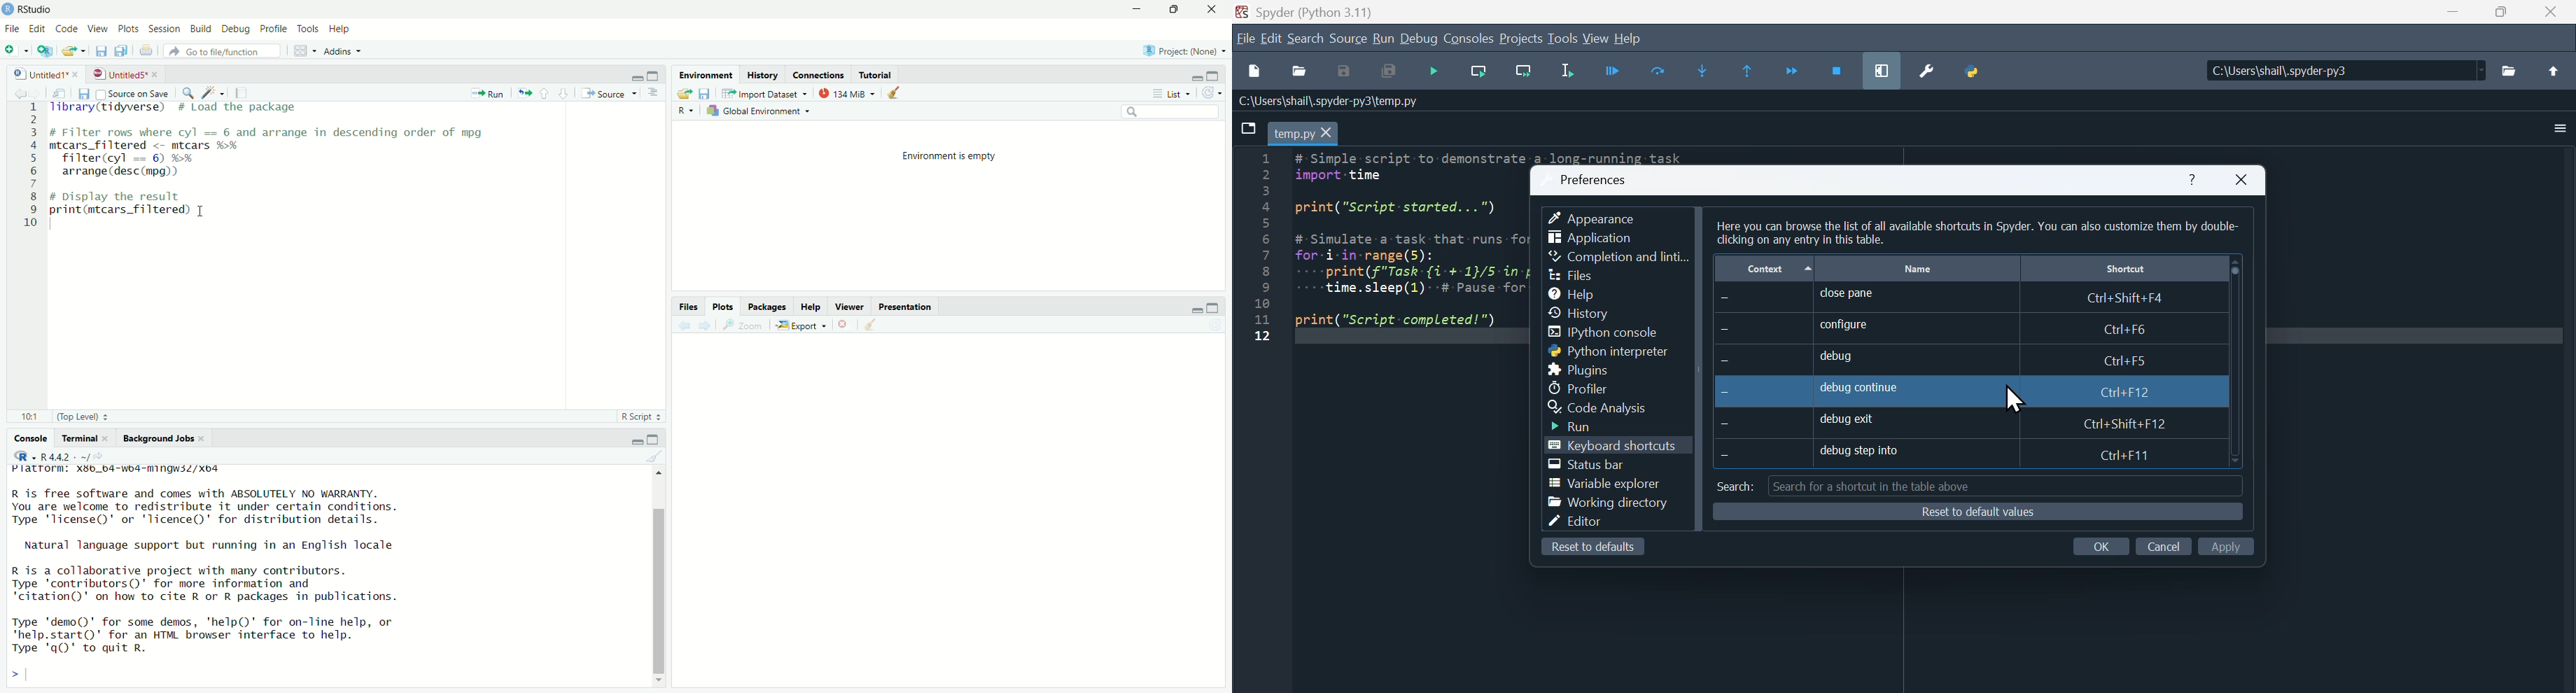 Image resolution: width=2576 pixels, height=700 pixels. Describe the element at coordinates (1881, 68) in the screenshot. I see `maximise current window` at that location.